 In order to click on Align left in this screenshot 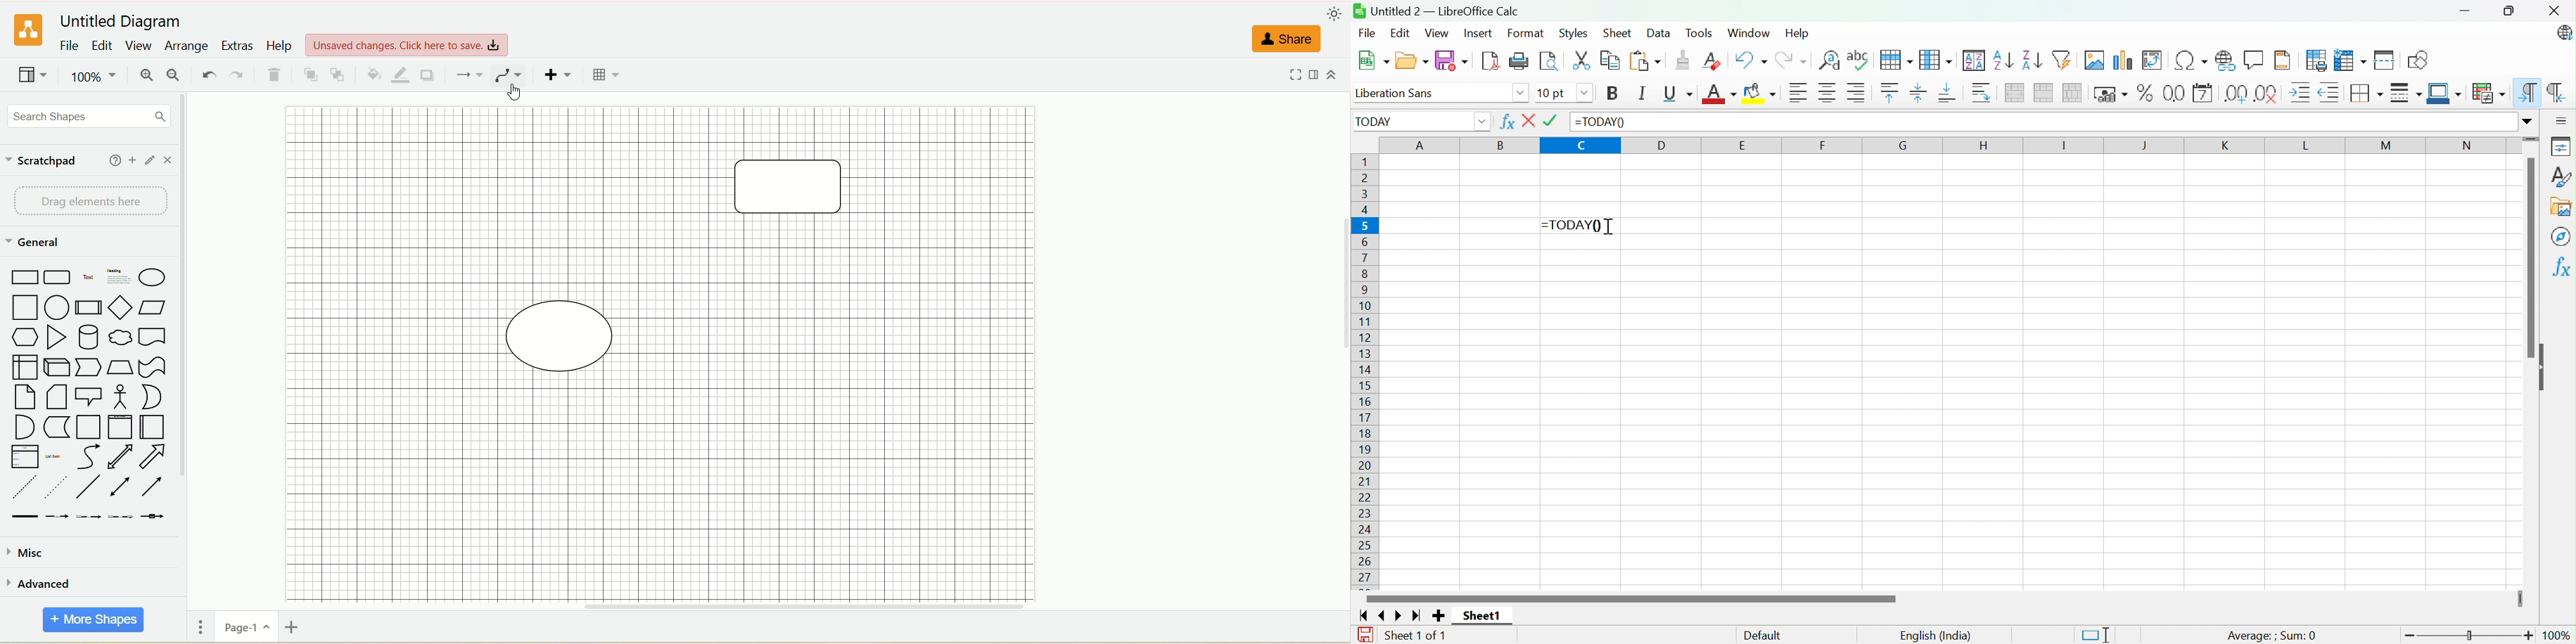, I will do `click(1801, 93)`.